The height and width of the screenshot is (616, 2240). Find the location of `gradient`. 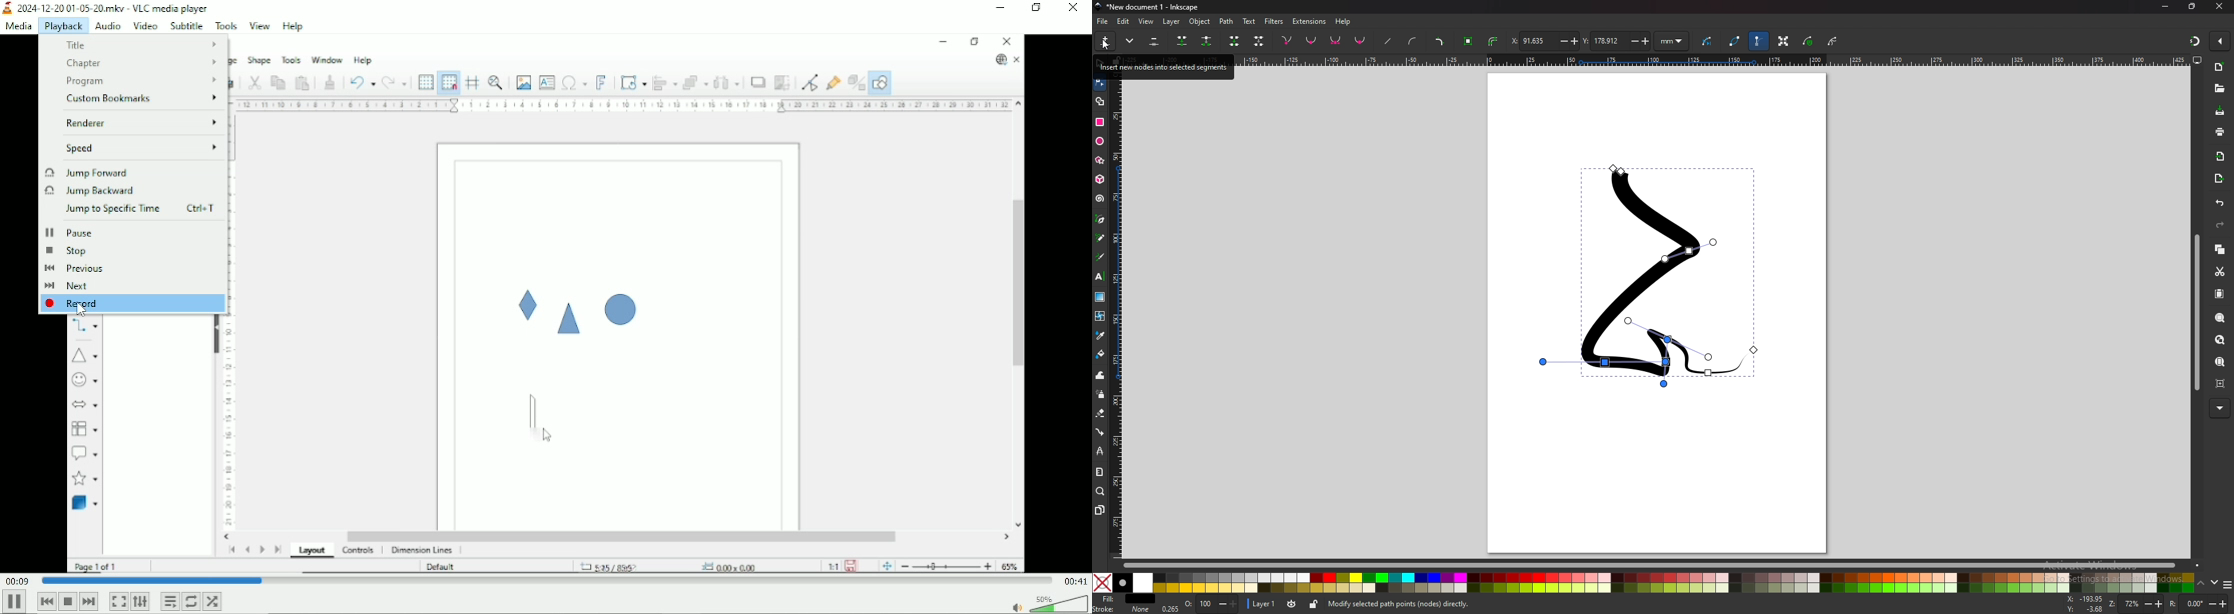

gradient is located at coordinates (1100, 297).